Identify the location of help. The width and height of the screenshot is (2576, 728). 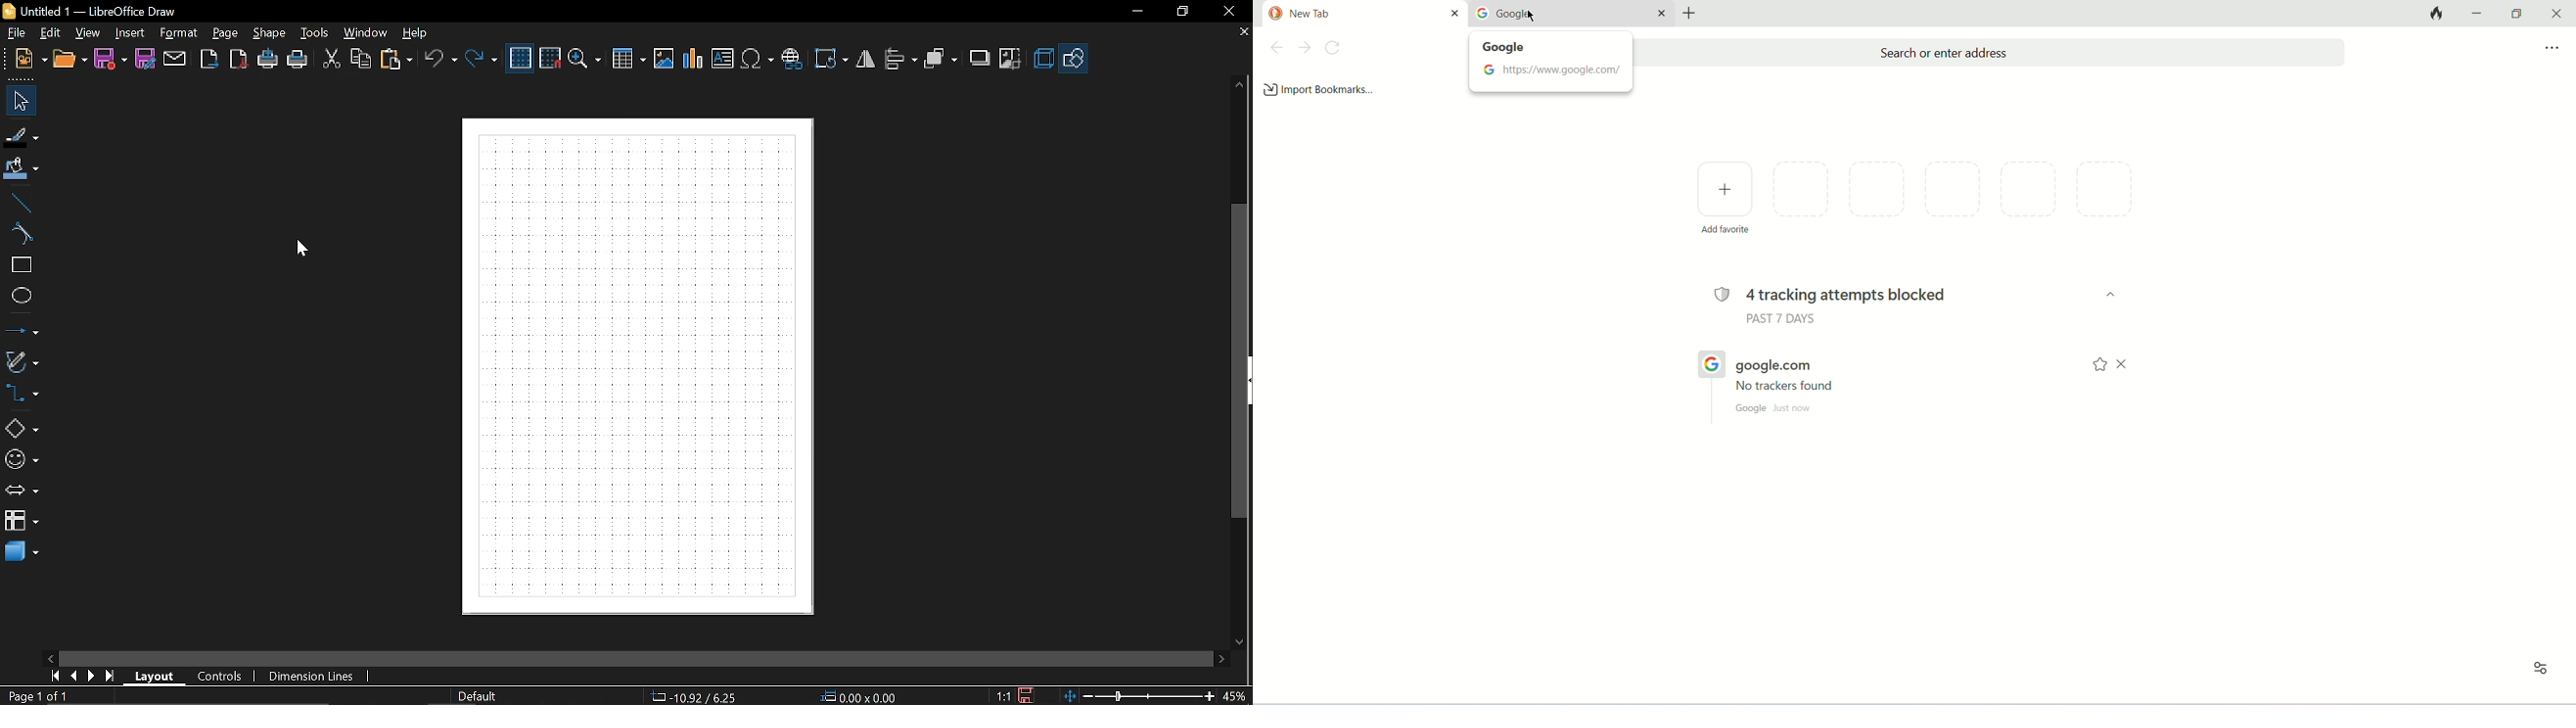
(422, 33).